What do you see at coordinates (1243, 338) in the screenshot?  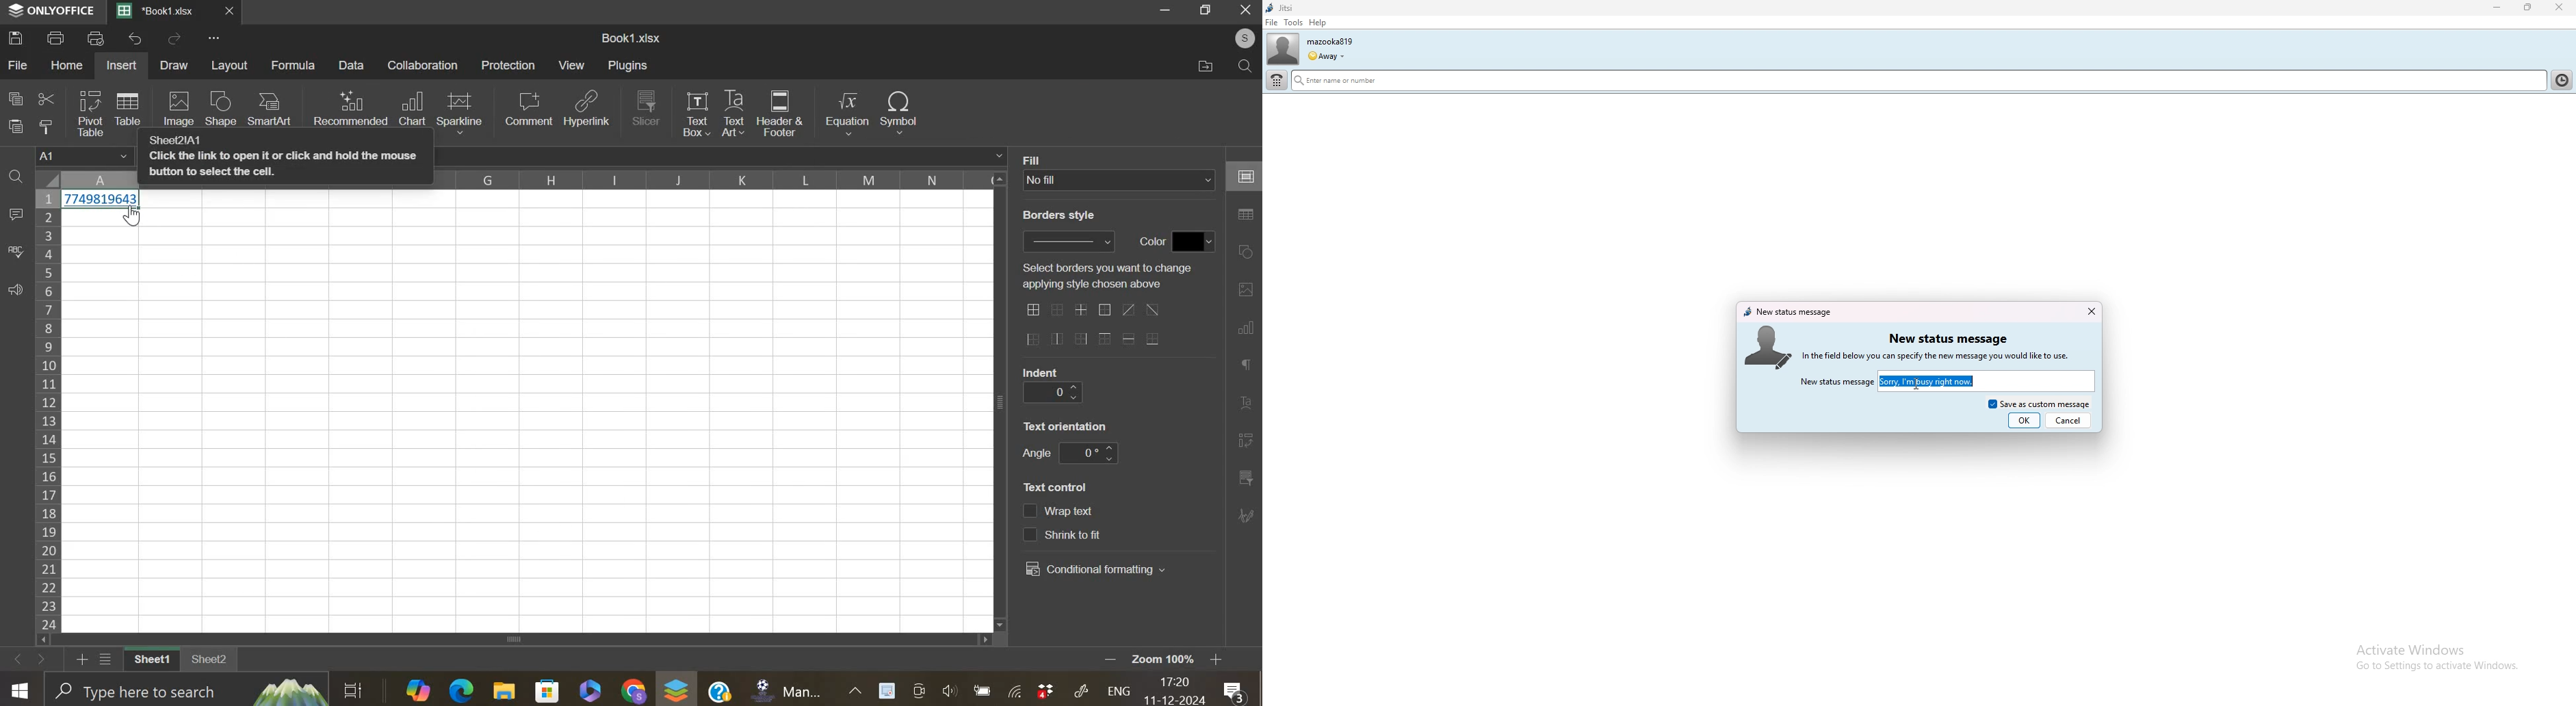 I see `right side bar` at bounding box center [1243, 338].